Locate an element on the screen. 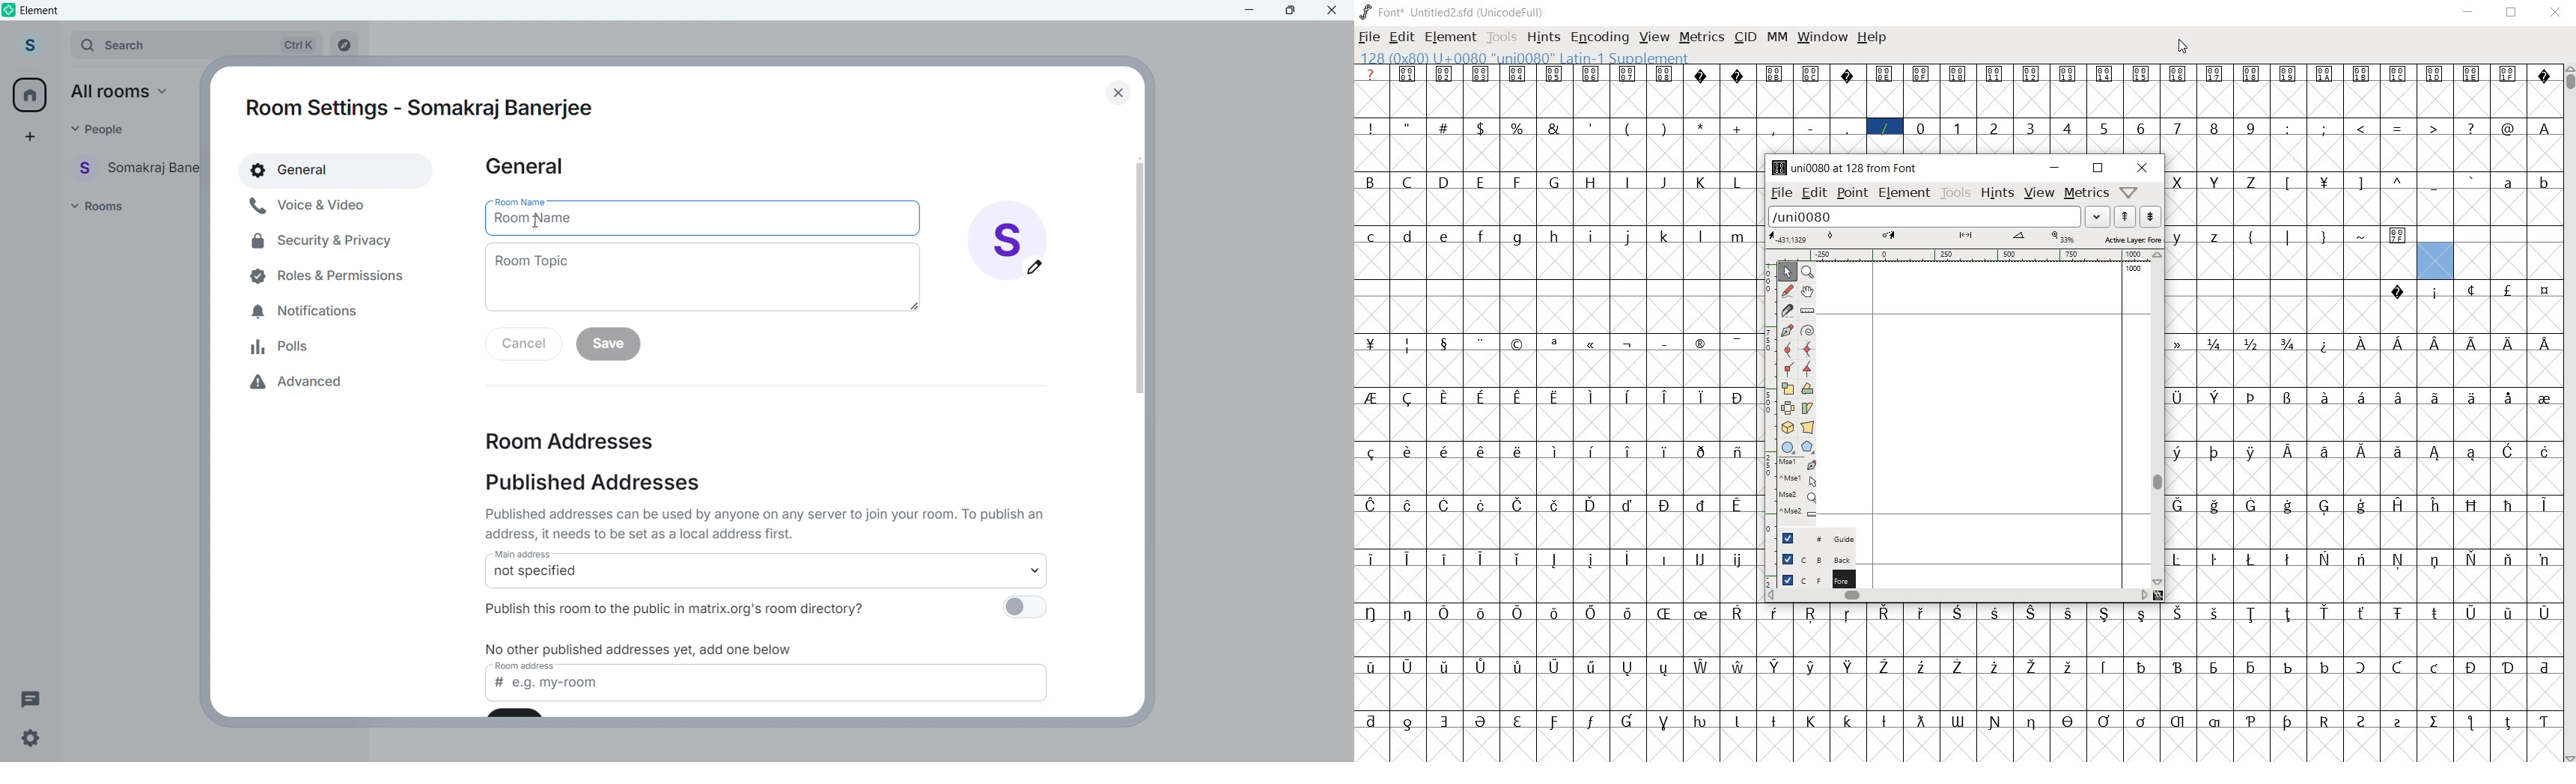 The image size is (2576, 784). glyph is located at coordinates (1663, 183).